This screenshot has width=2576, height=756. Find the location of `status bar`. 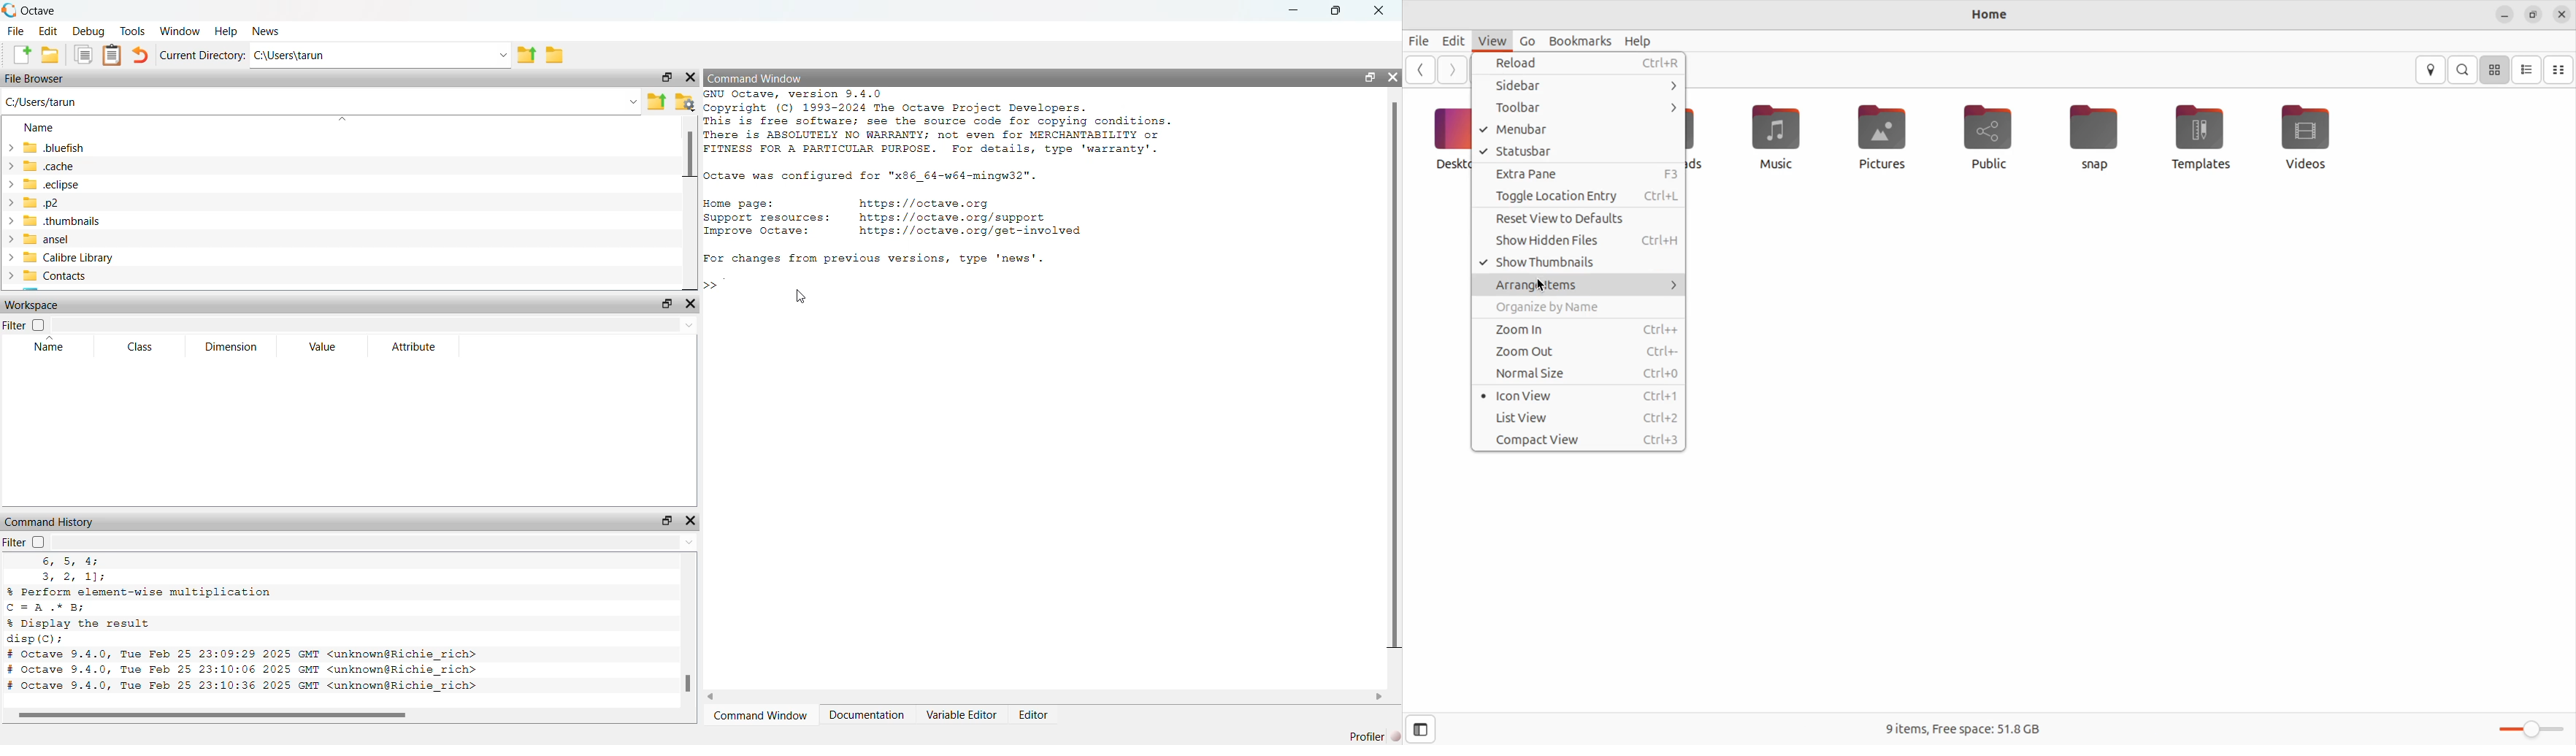

status bar is located at coordinates (1579, 151).